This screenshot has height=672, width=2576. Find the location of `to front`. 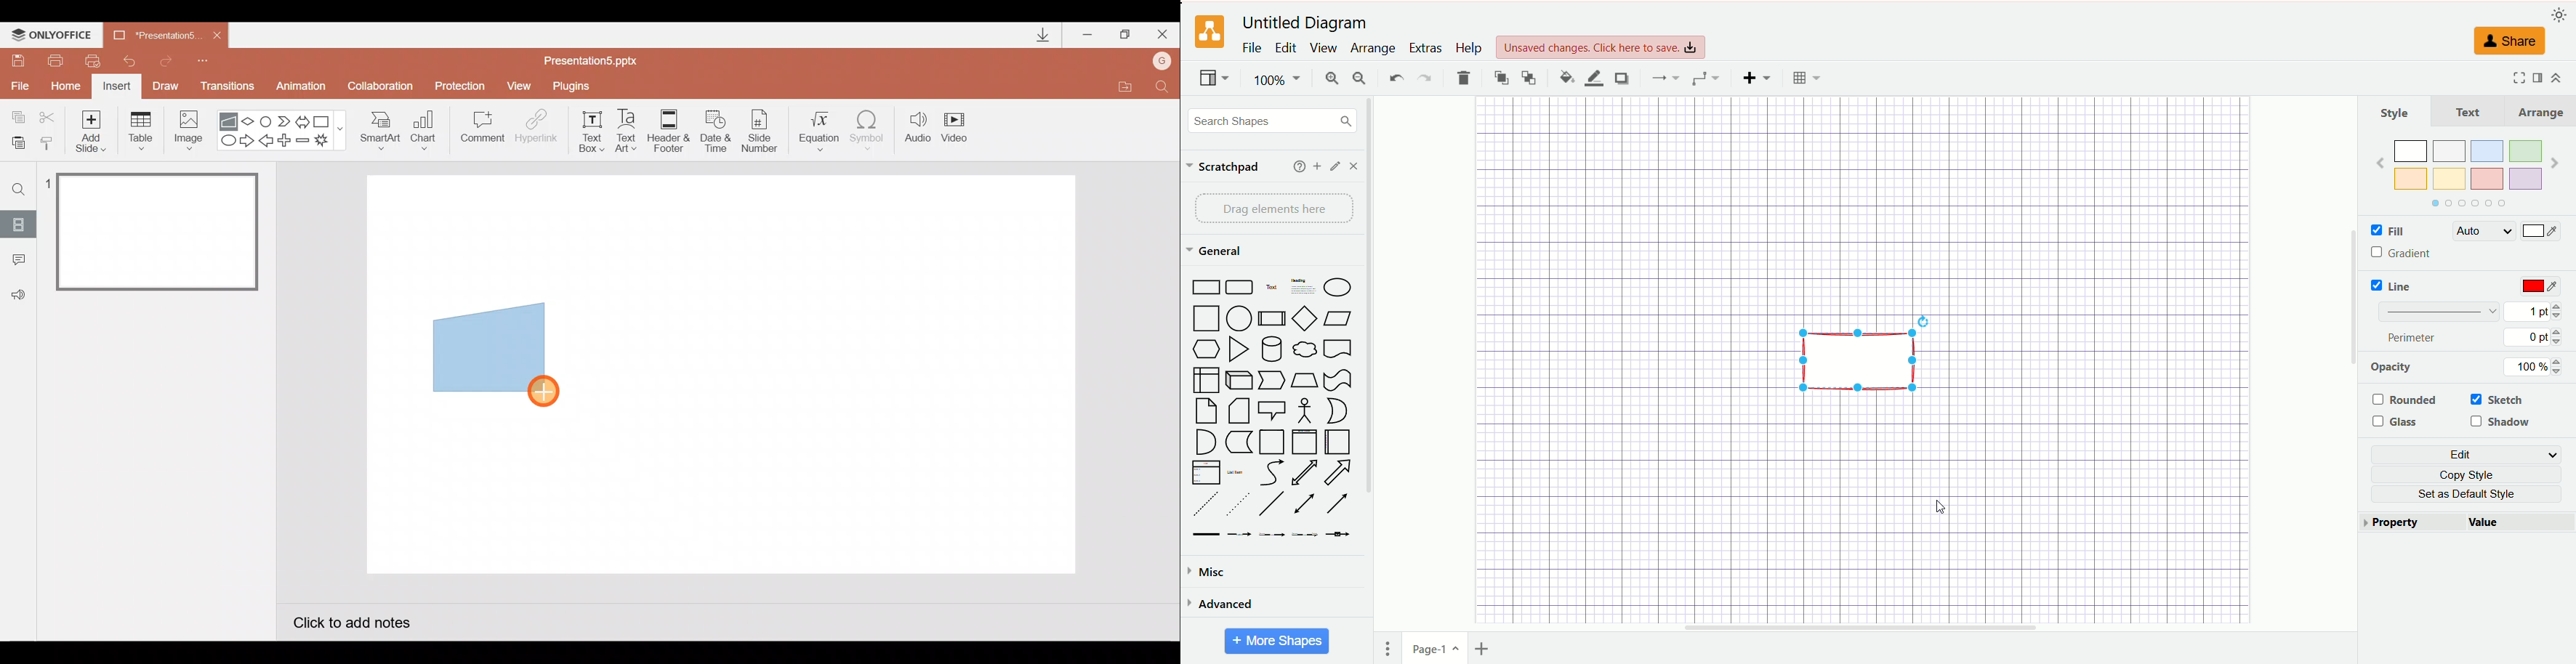

to front is located at coordinates (1500, 77).